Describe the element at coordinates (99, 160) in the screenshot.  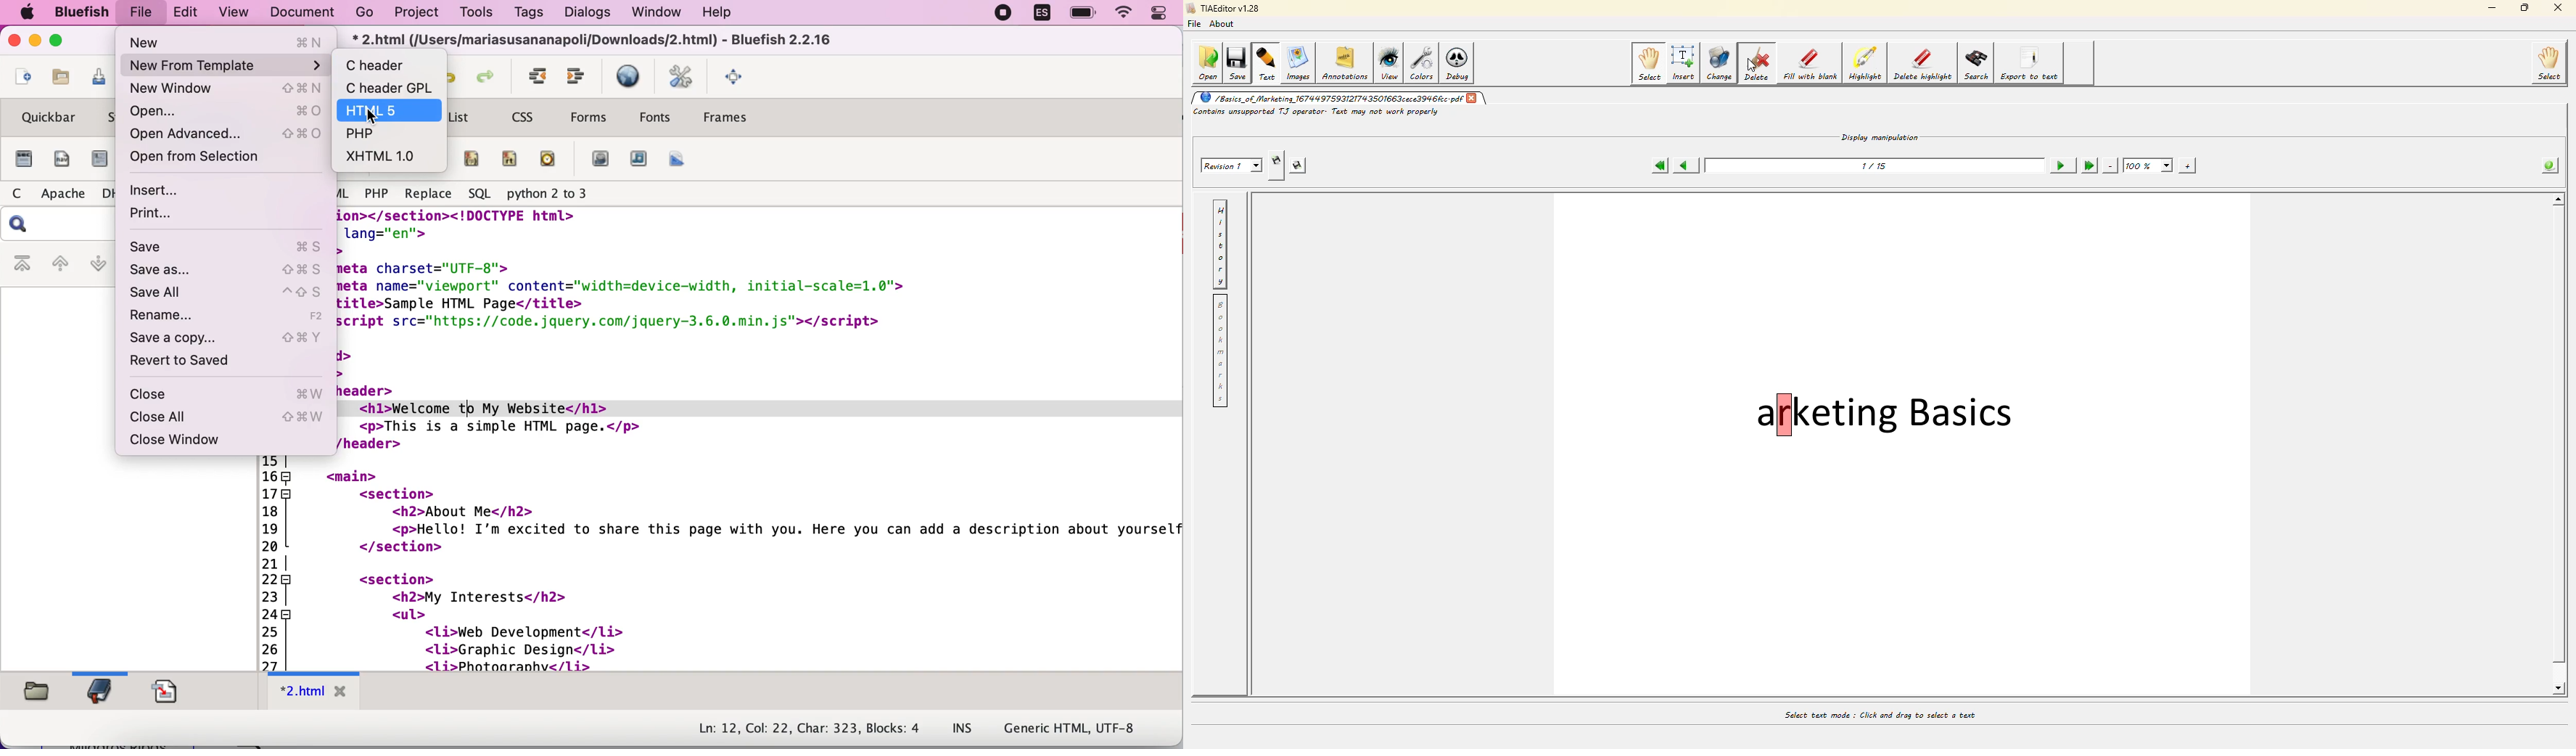
I see `article` at that location.